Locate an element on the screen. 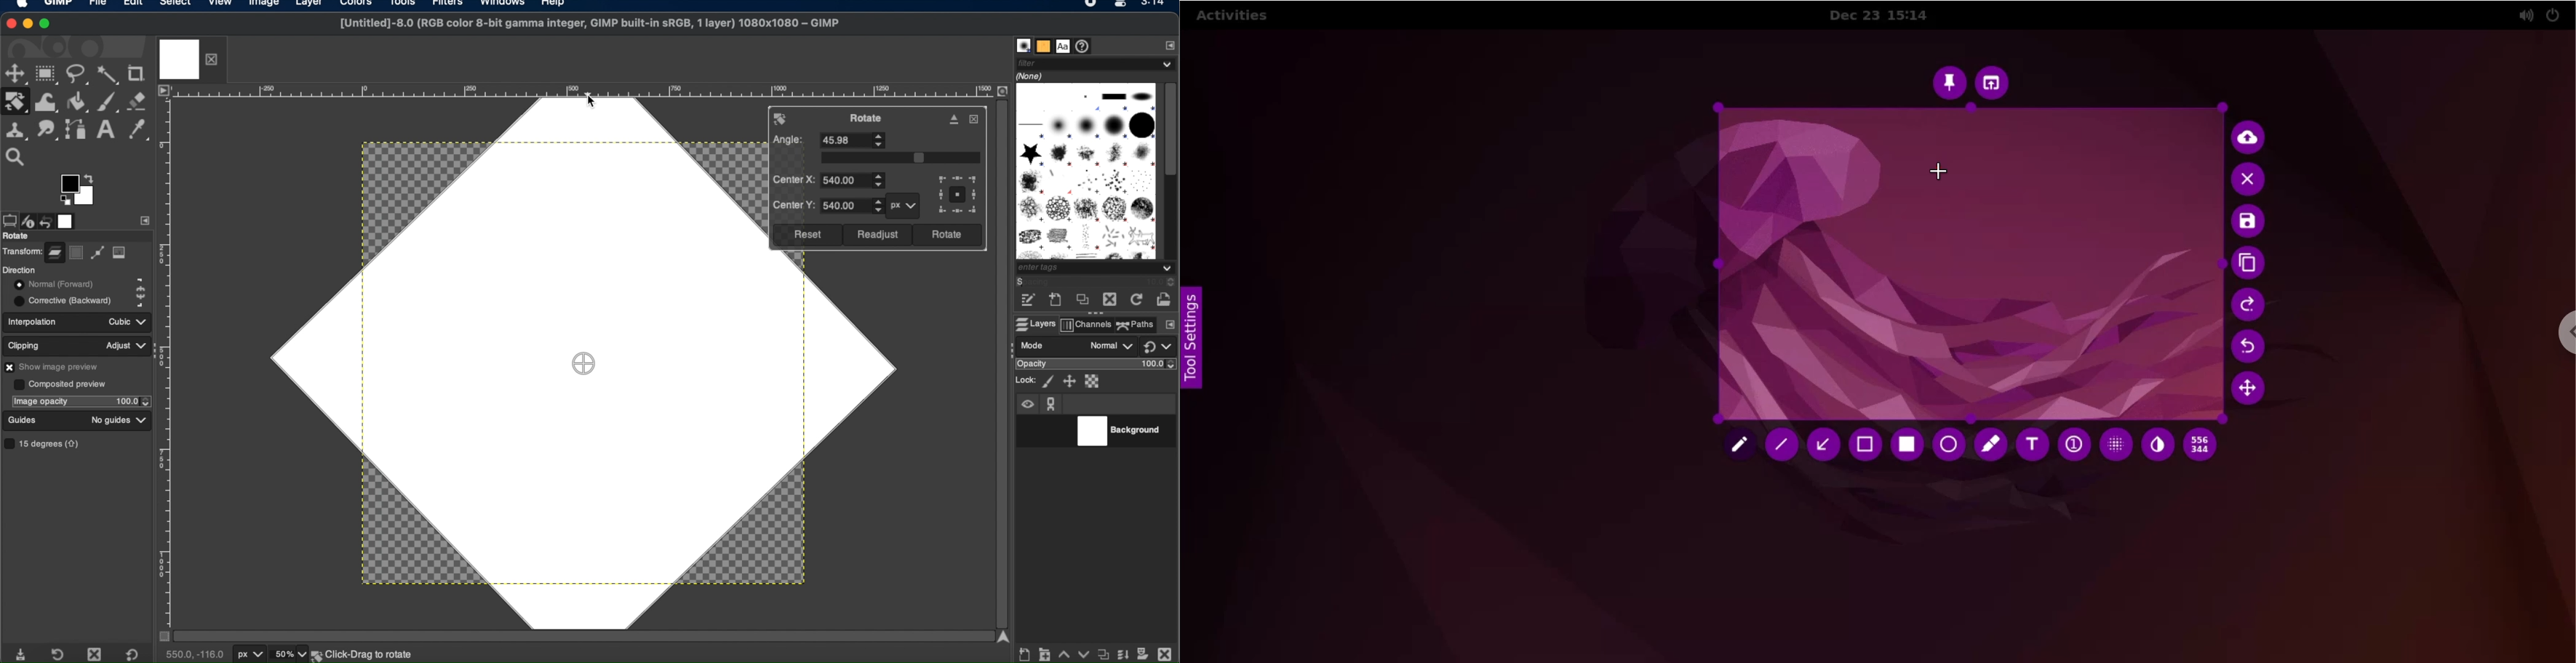 The image size is (2576, 672). move tool is located at coordinates (15, 74).